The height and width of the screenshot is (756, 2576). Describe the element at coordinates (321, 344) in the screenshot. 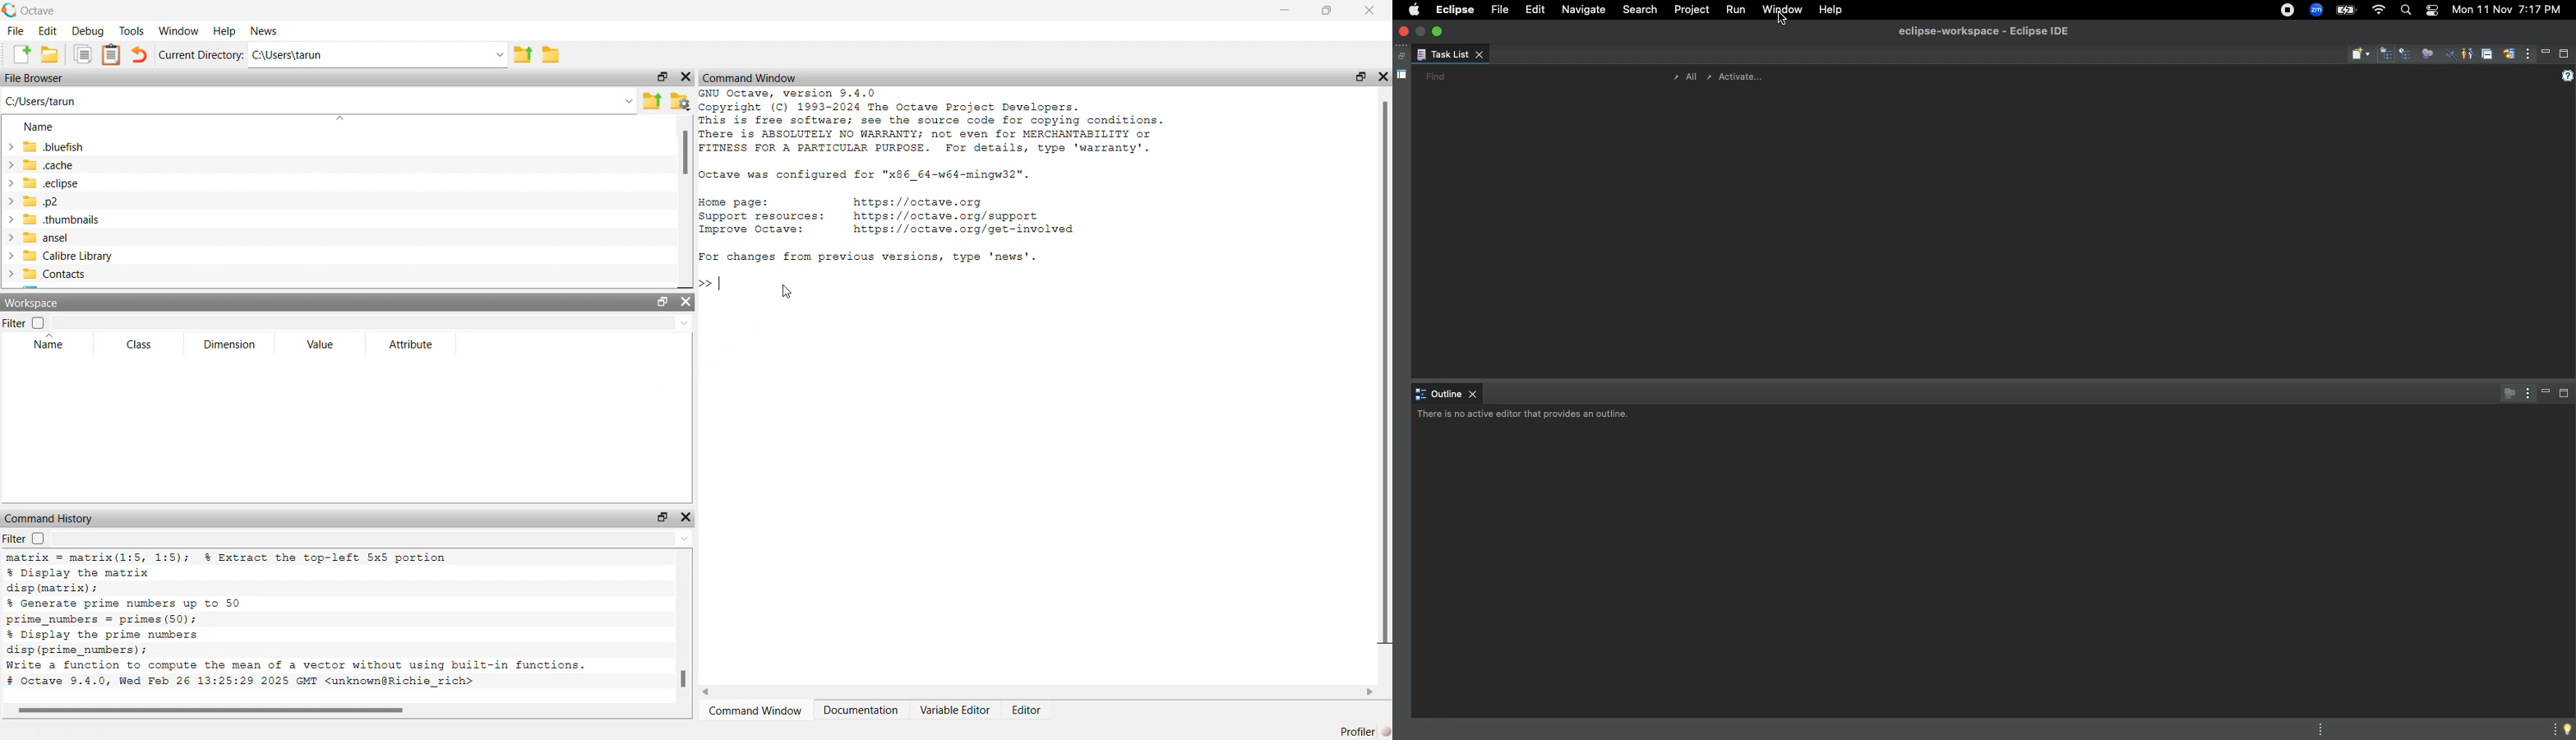

I see `Value ` at that location.